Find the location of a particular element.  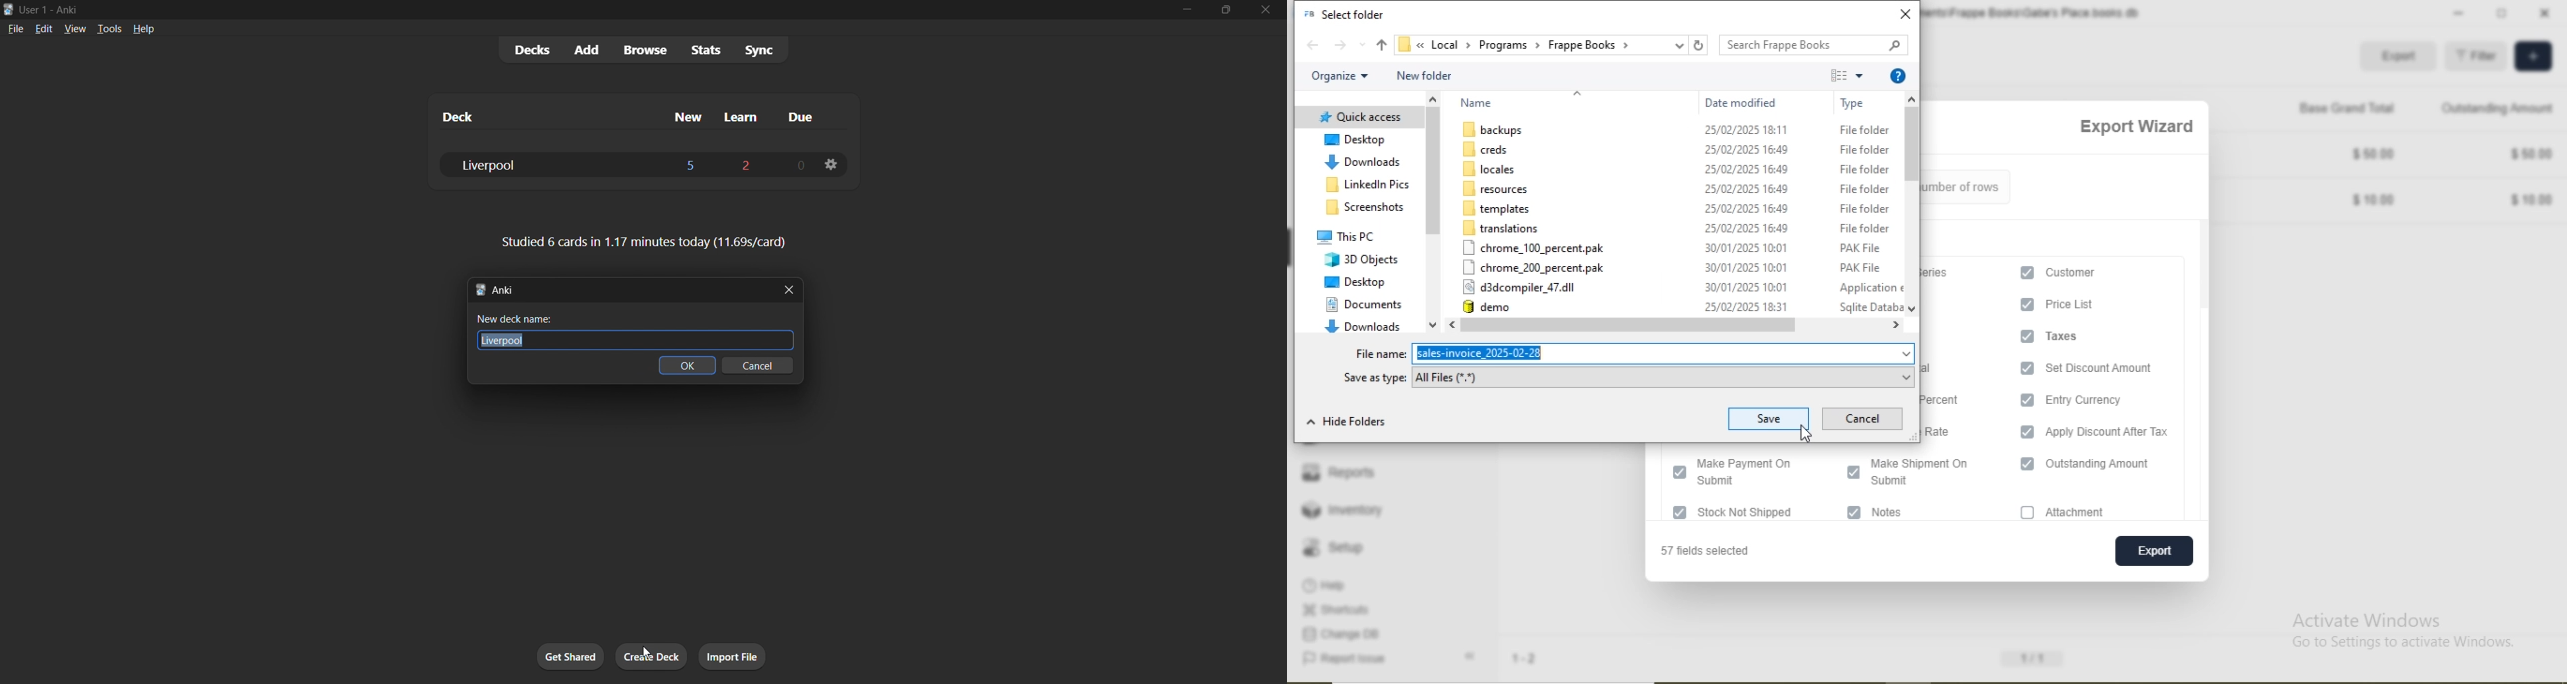

$1000 is located at coordinates (2375, 202).